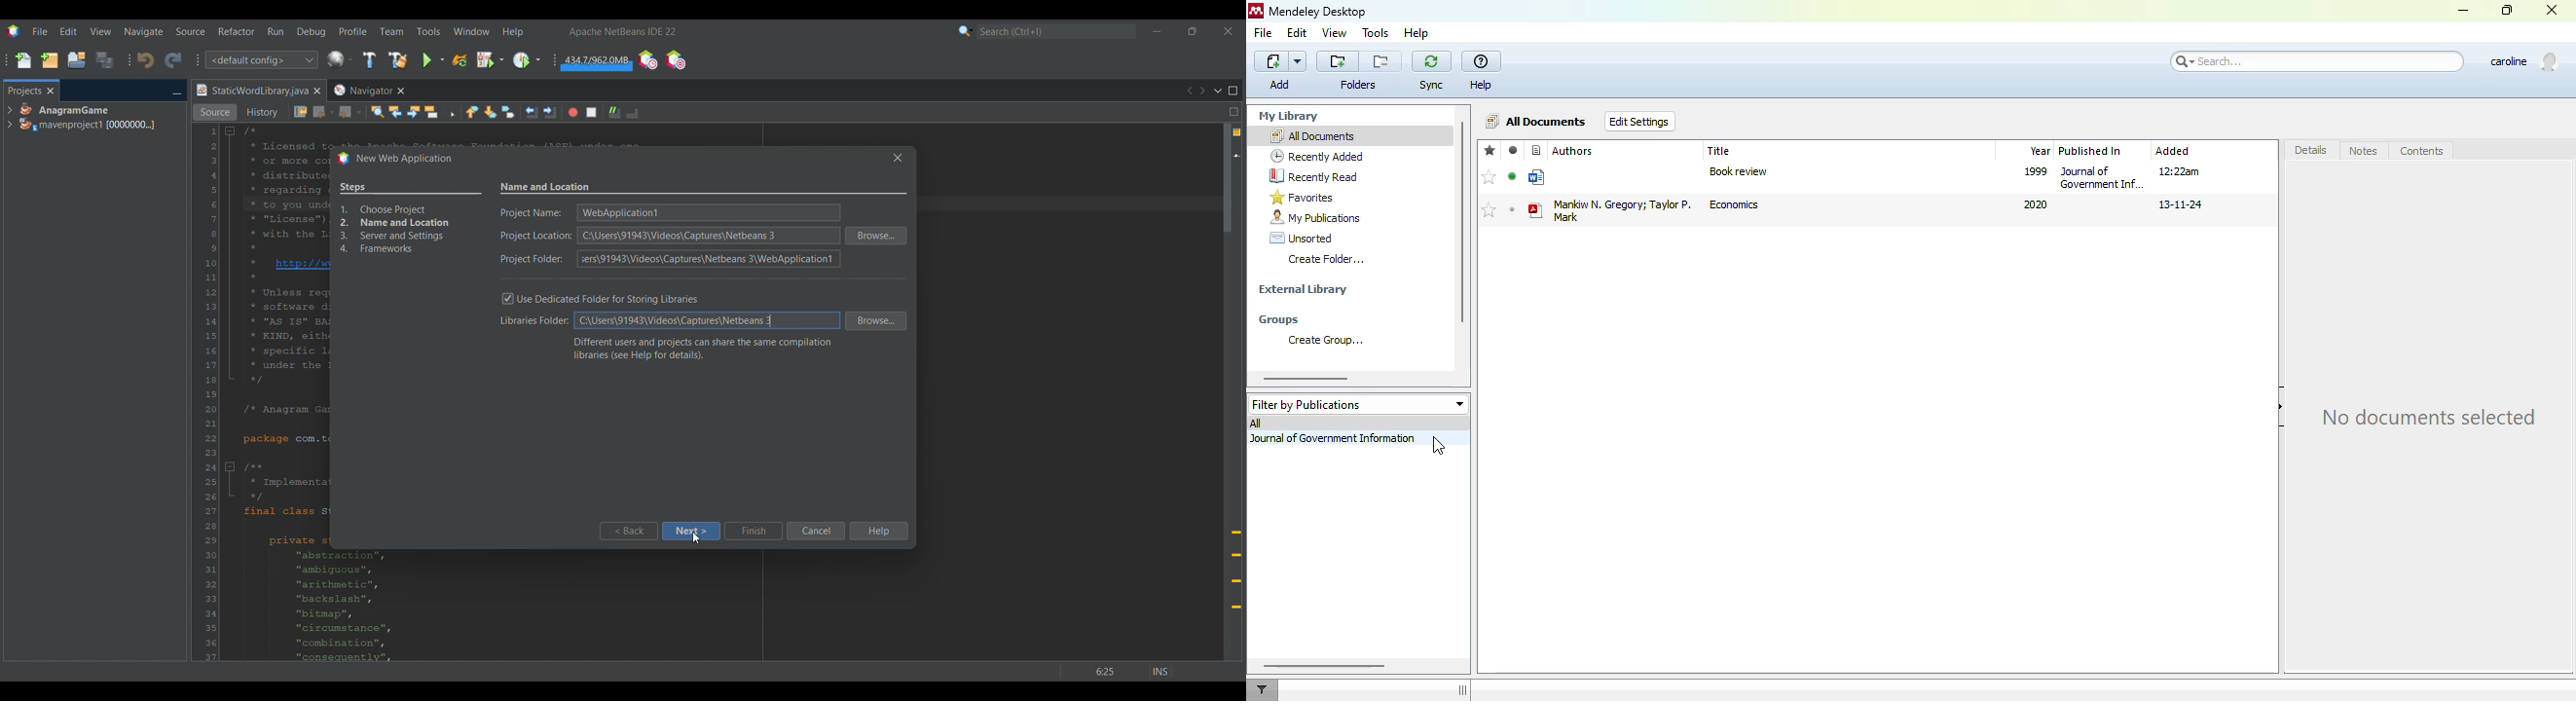 This screenshot has width=2576, height=728. Describe the element at coordinates (1538, 121) in the screenshot. I see `all documents` at that location.